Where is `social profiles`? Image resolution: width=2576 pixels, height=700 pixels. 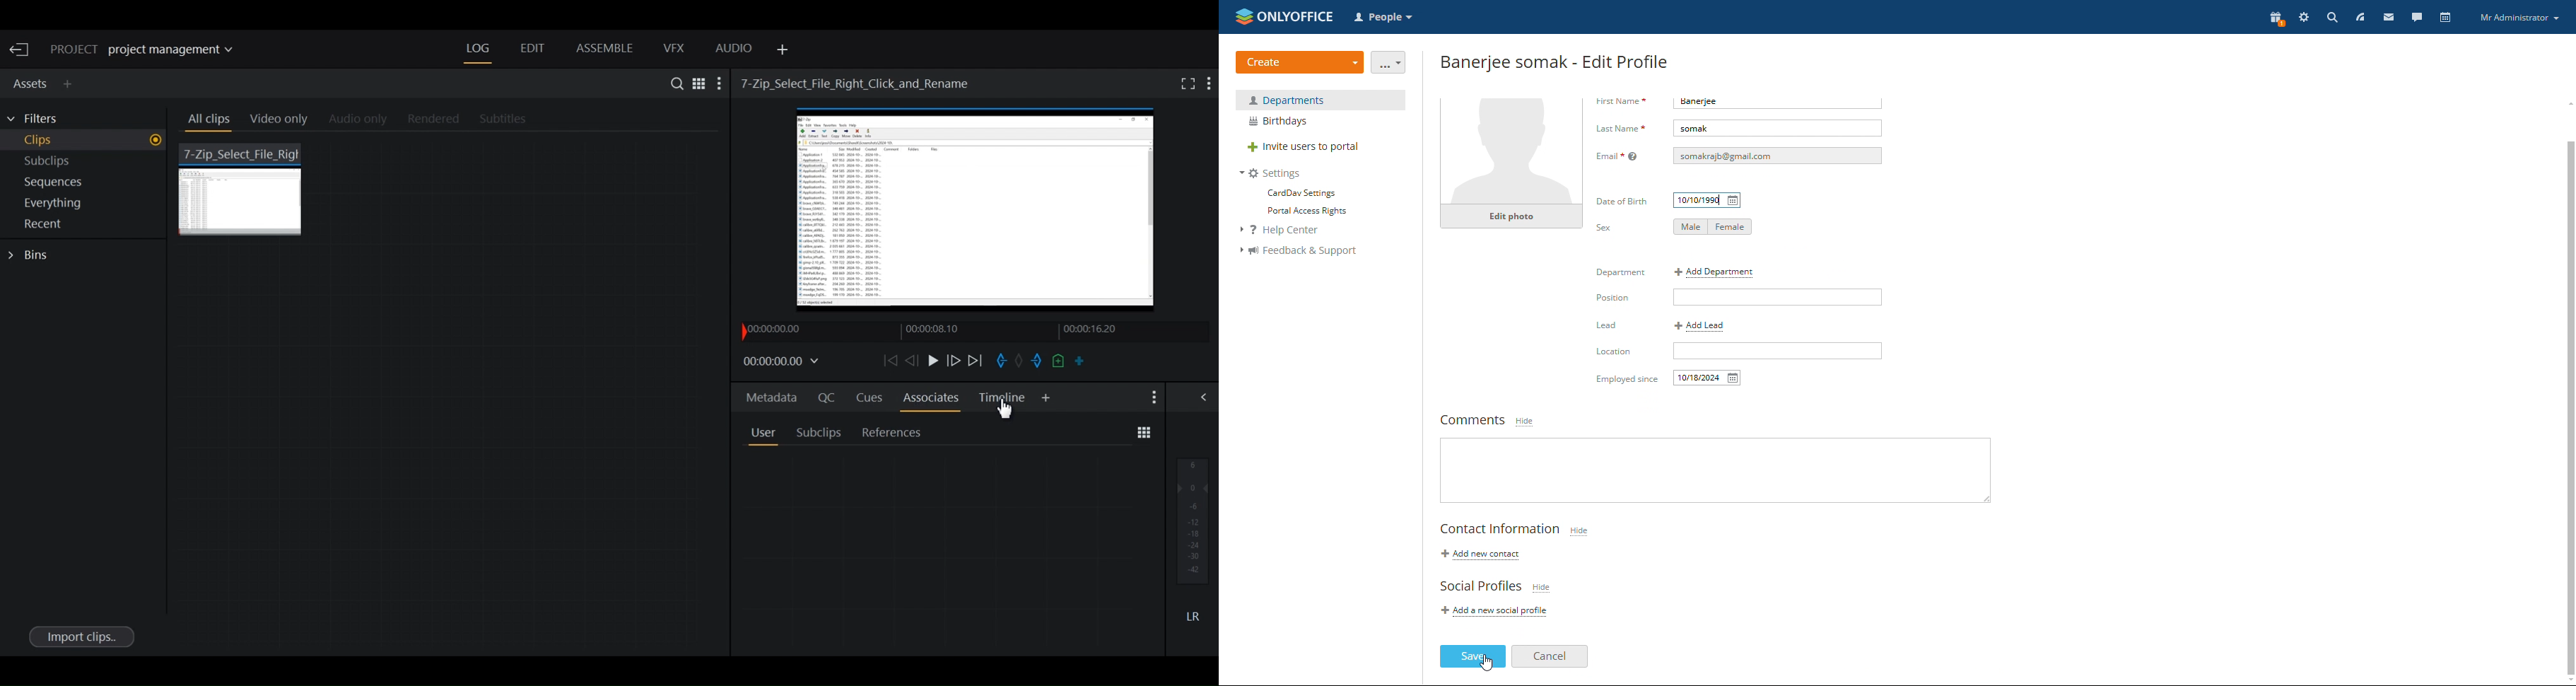 social profiles is located at coordinates (1480, 586).